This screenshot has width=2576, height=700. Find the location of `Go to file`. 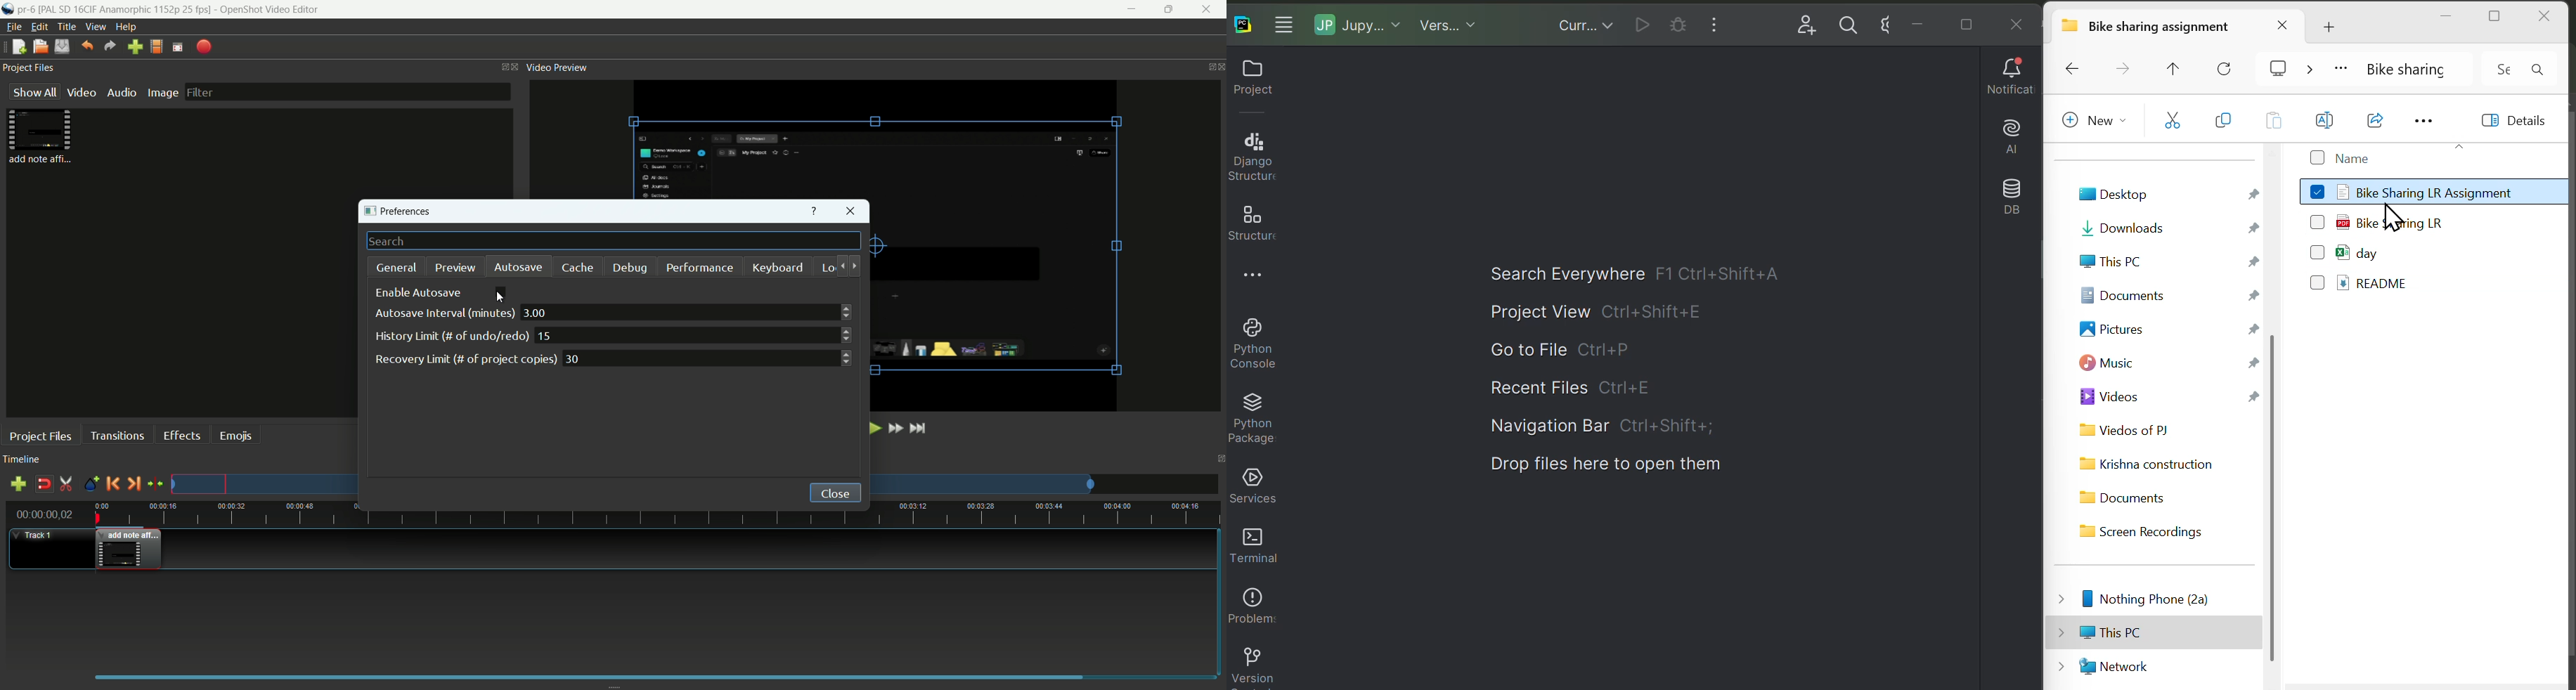

Go to file is located at coordinates (1583, 353).